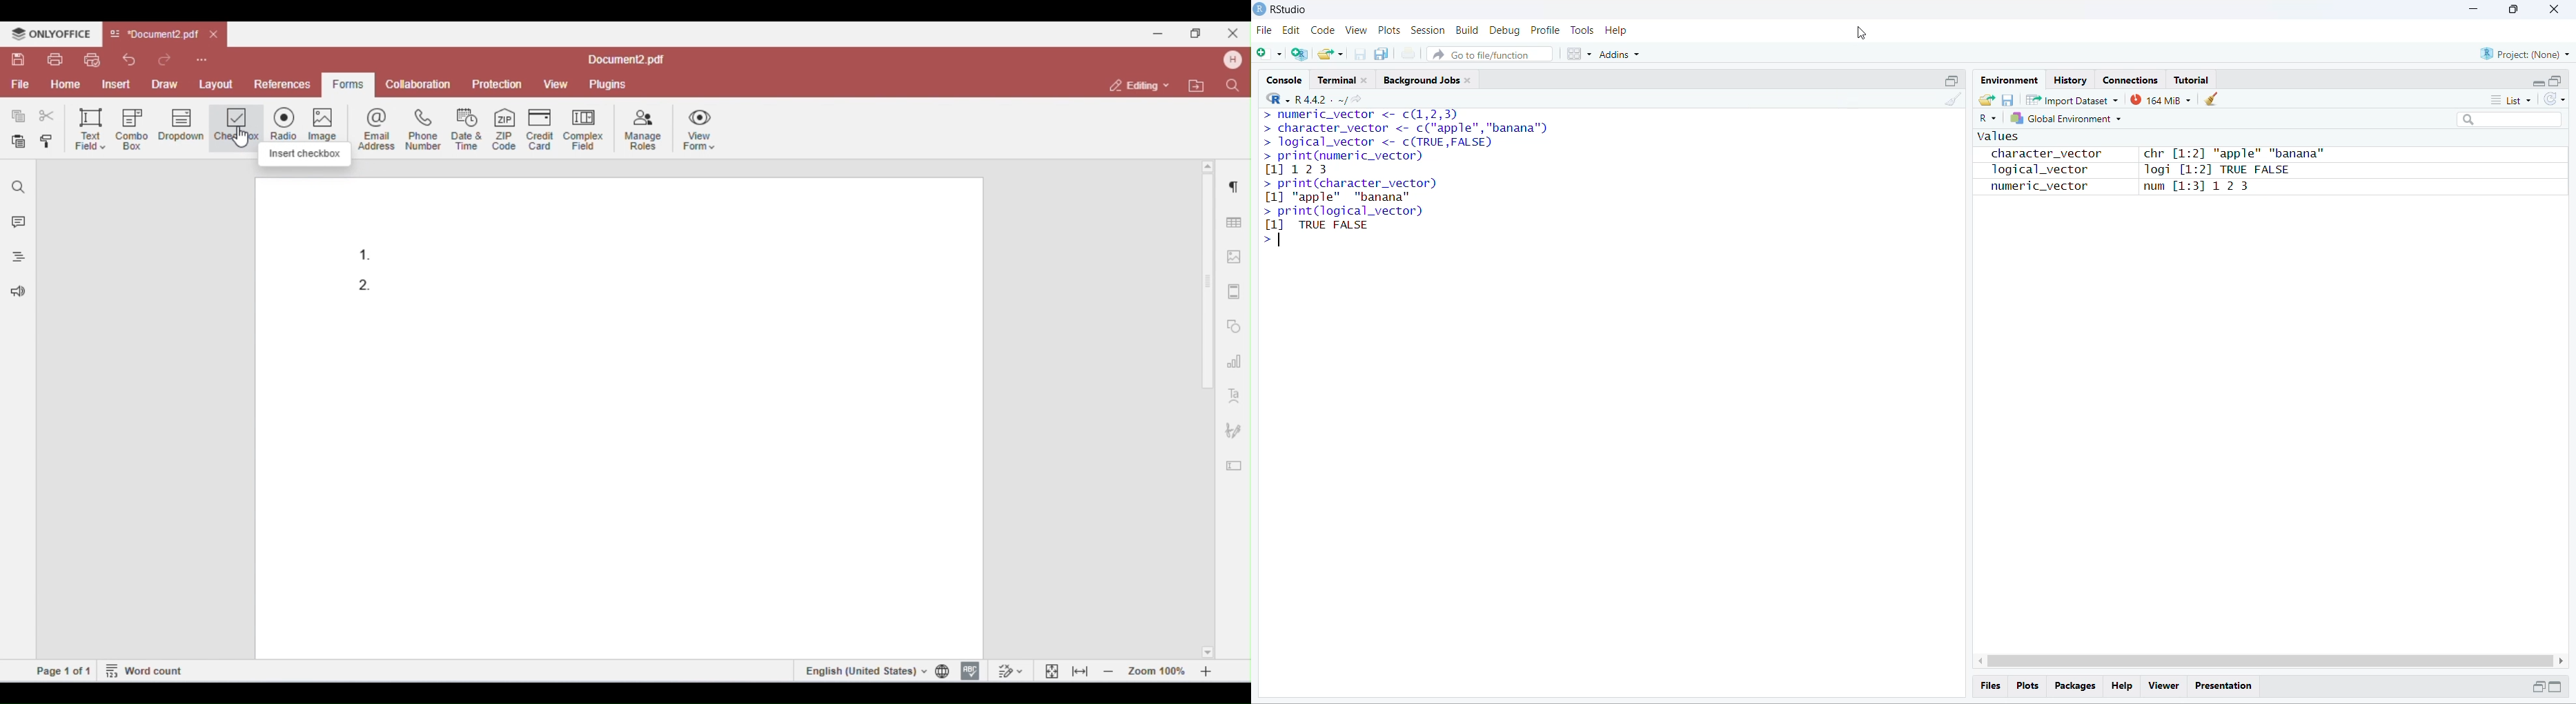  Describe the element at coordinates (1290, 31) in the screenshot. I see `edit` at that location.